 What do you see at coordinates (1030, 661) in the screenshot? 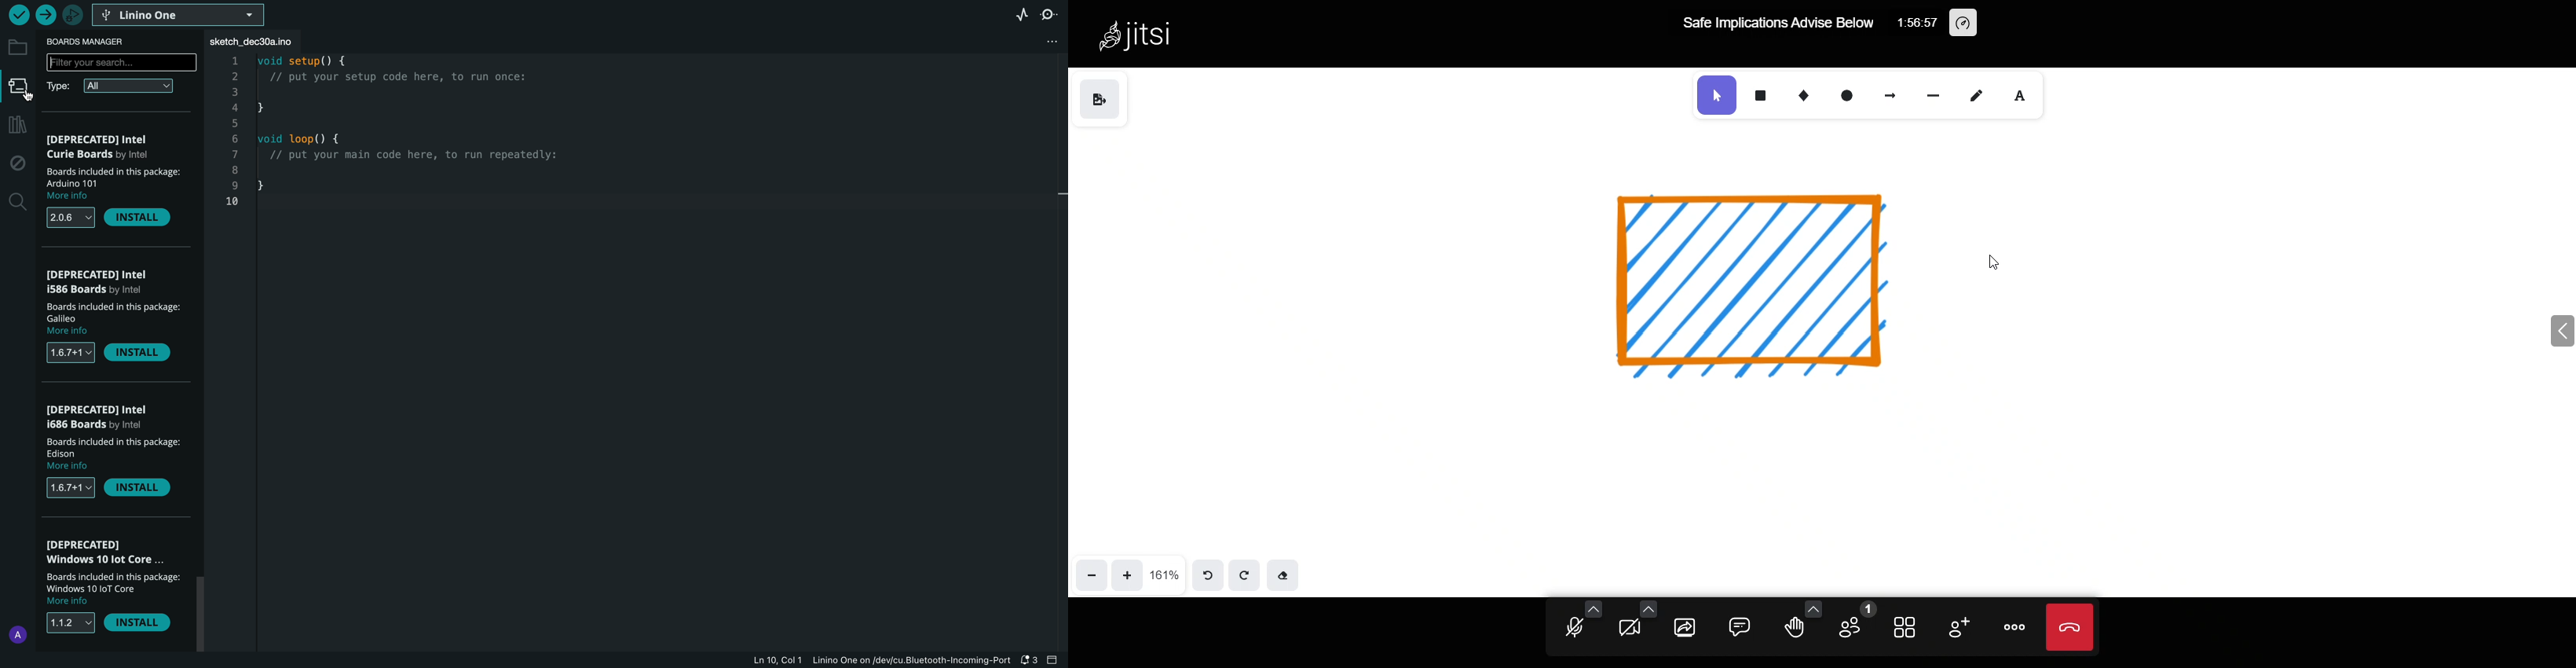
I see `notification` at bounding box center [1030, 661].